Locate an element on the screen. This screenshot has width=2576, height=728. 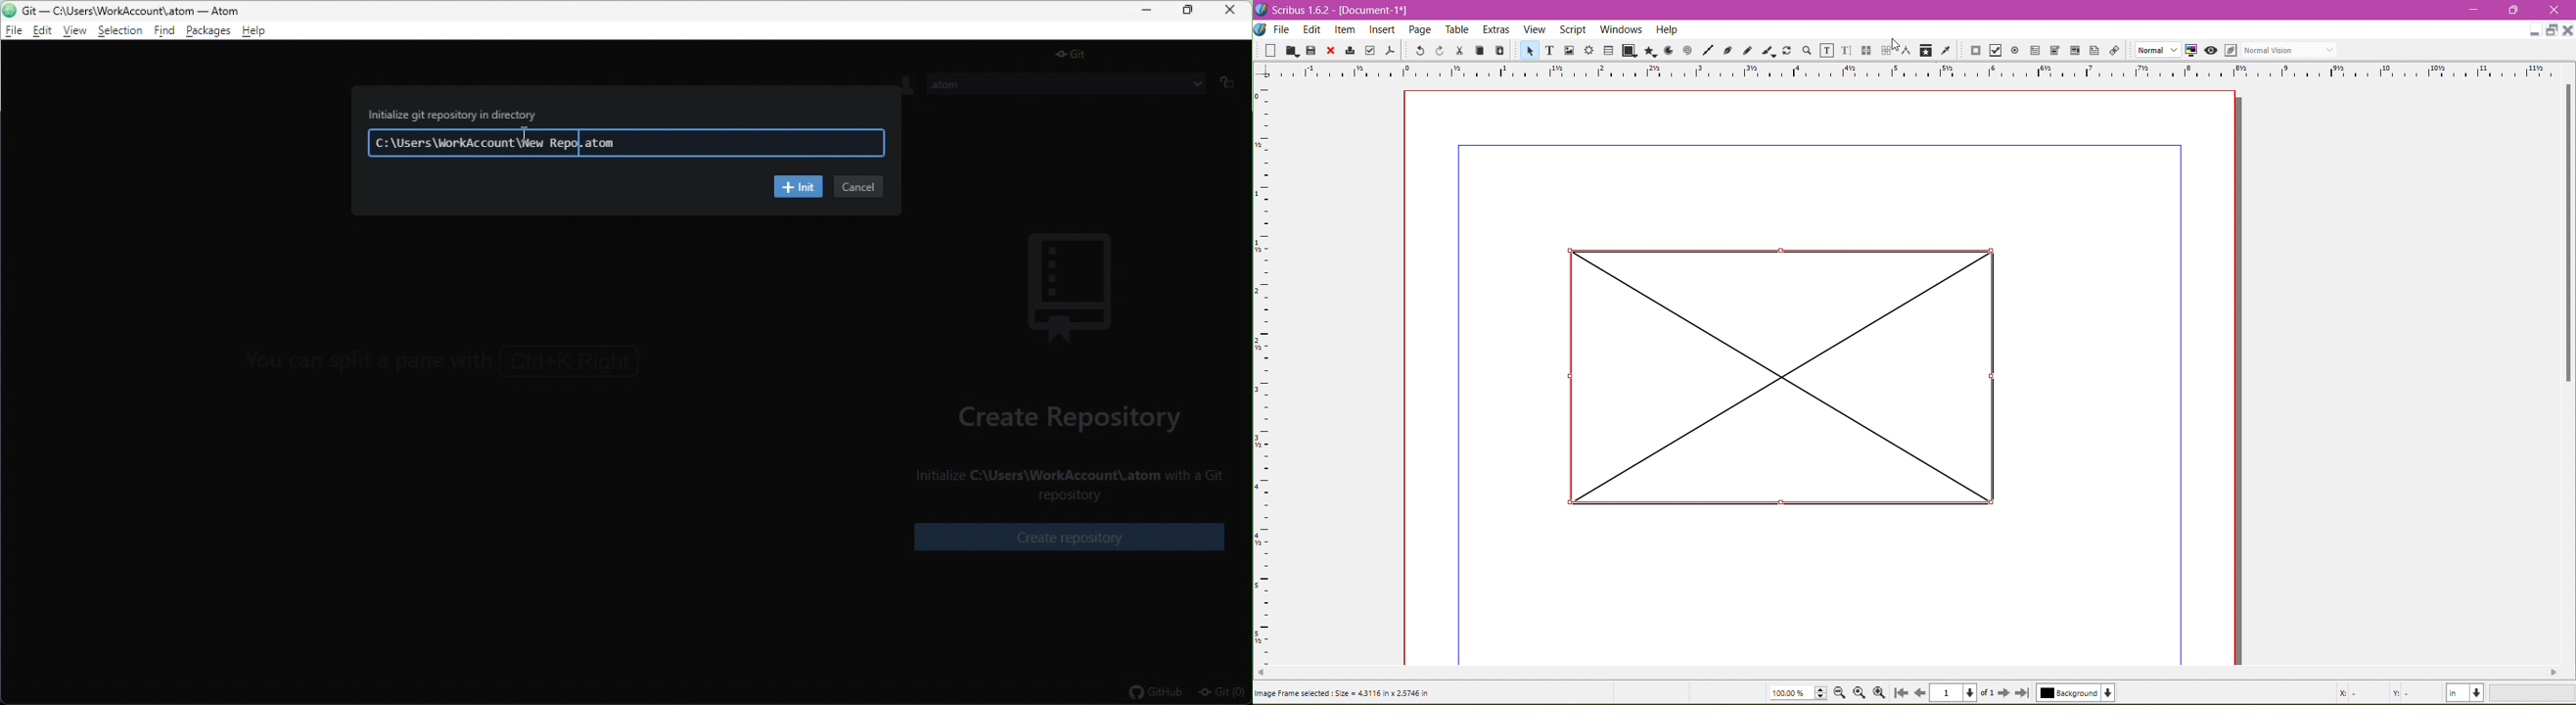
Edit Contents of Frames is located at coordinates (1826, 51).